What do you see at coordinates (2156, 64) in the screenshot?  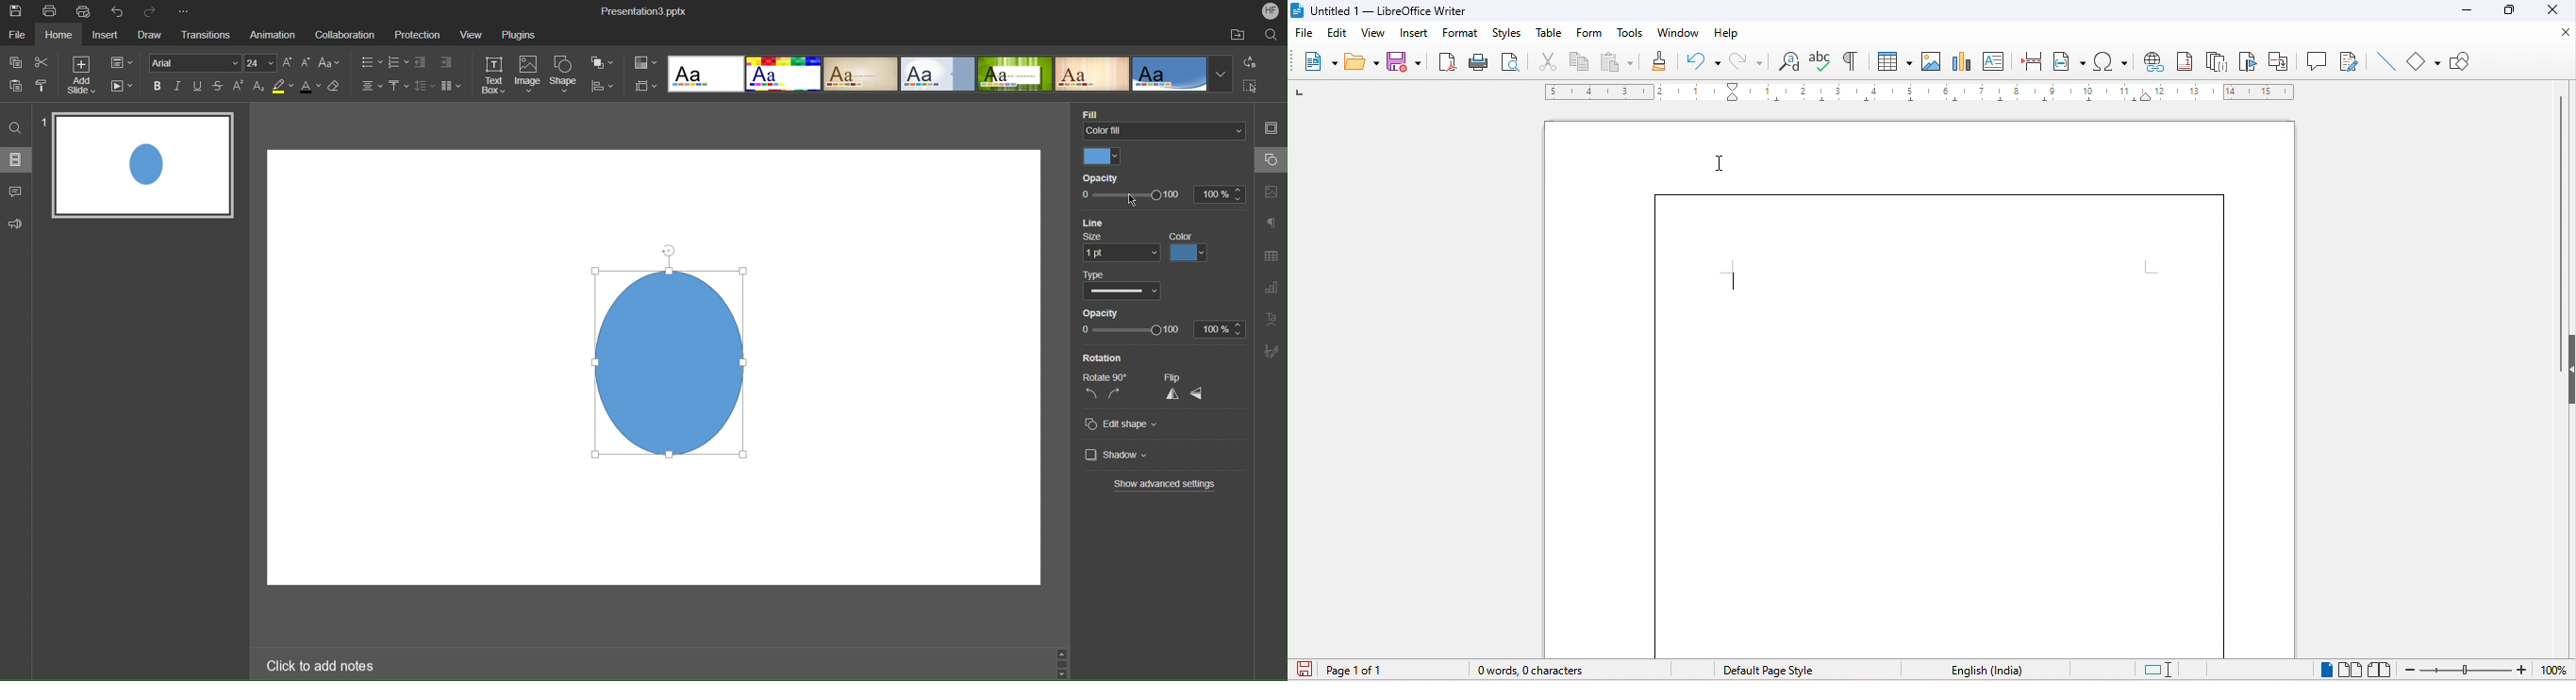 I see `hyperlink` at bounding box center [2156, 64].